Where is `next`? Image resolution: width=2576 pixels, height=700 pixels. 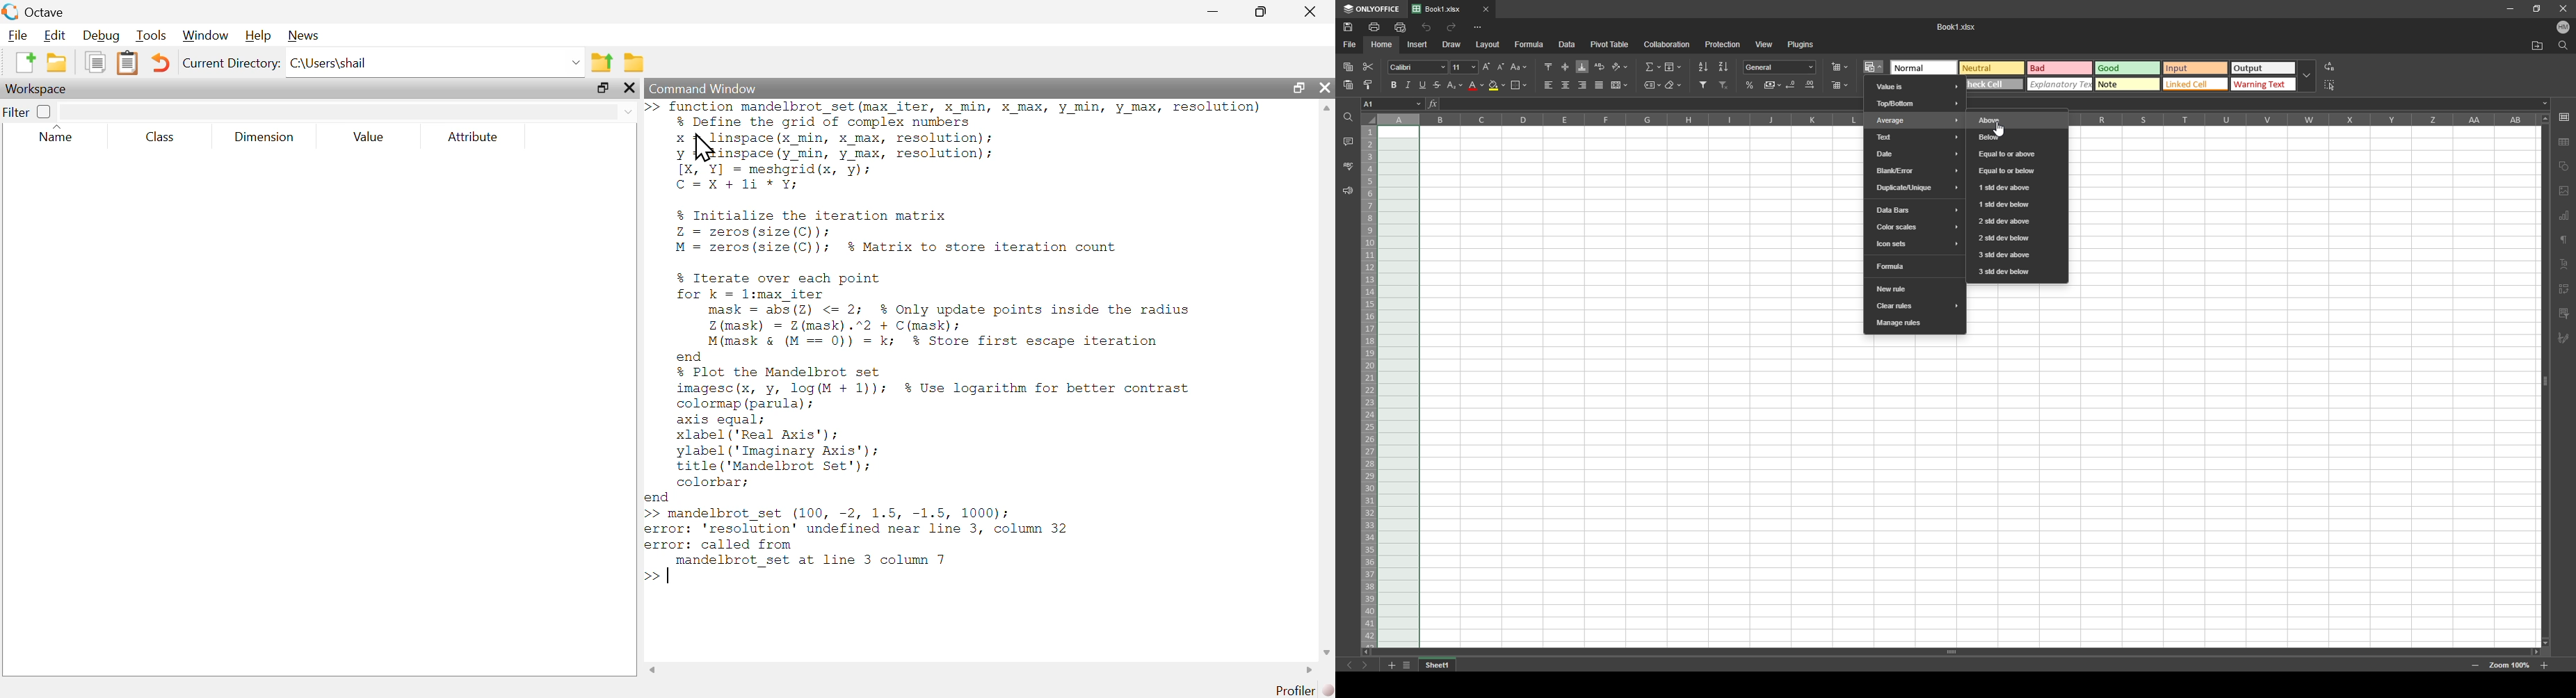 next is located at coordinates (1365, 666).